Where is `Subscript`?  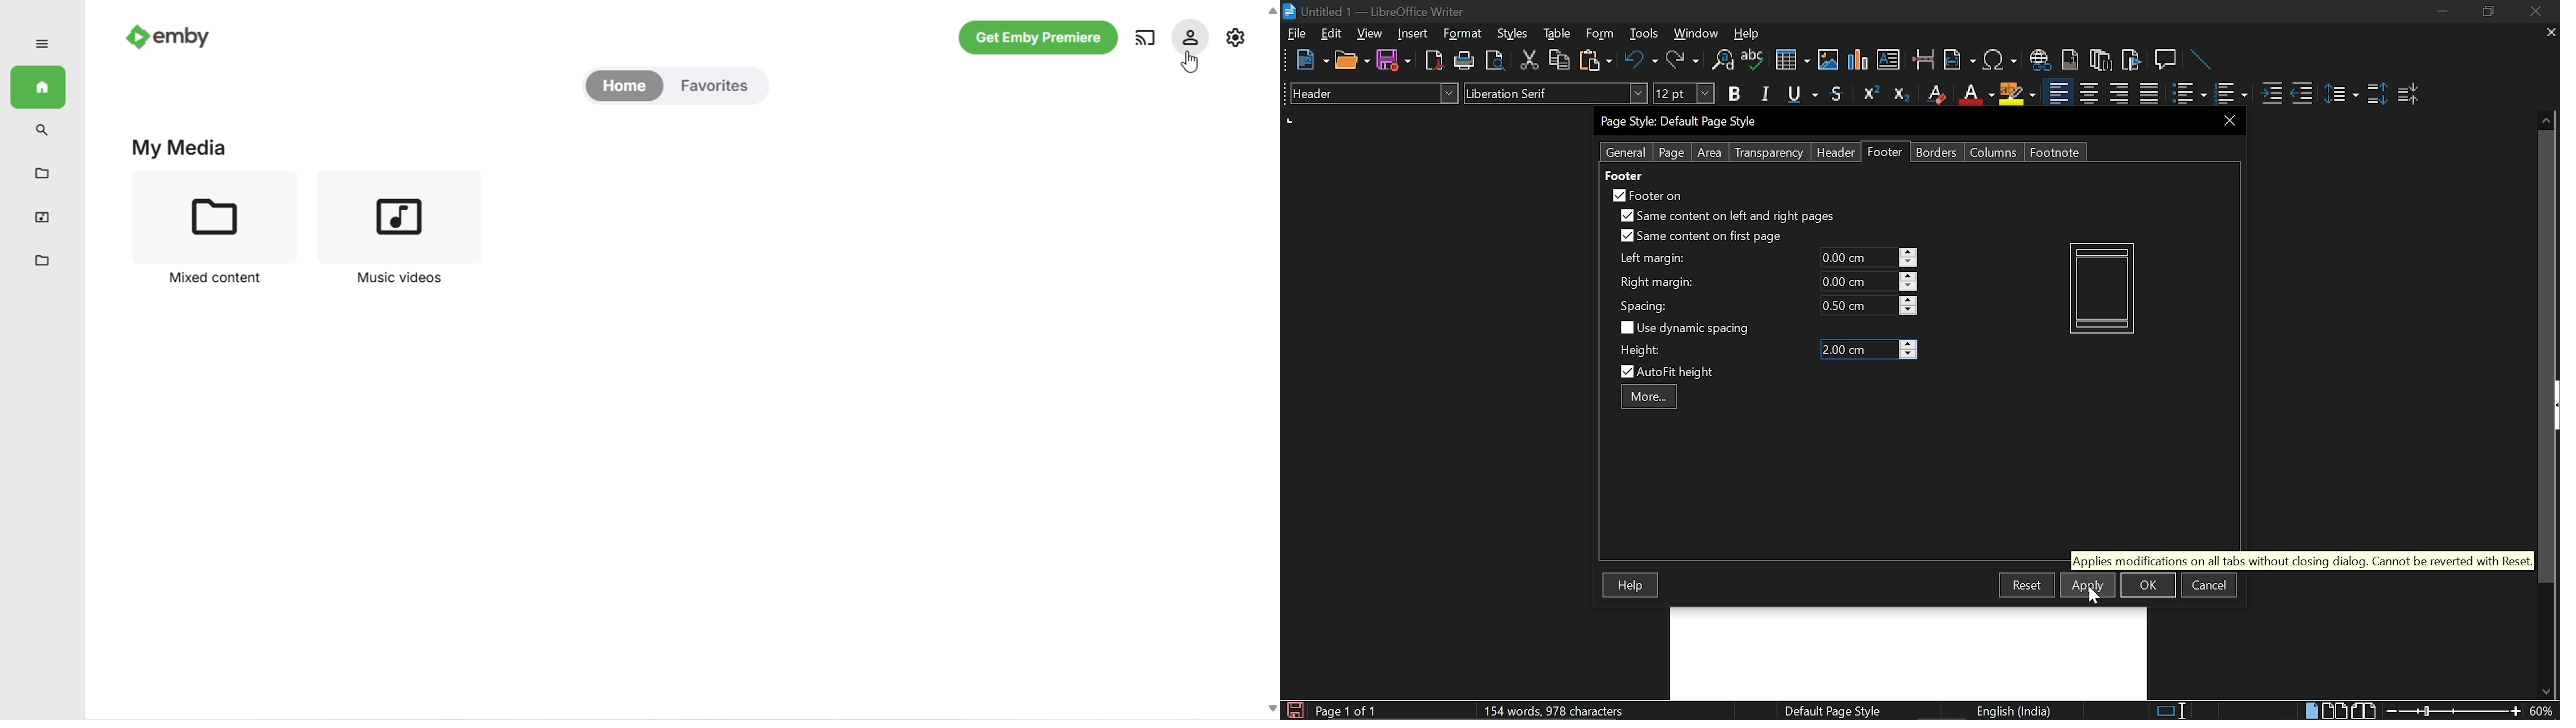 Subscript is located at coordinates (1900, 94).